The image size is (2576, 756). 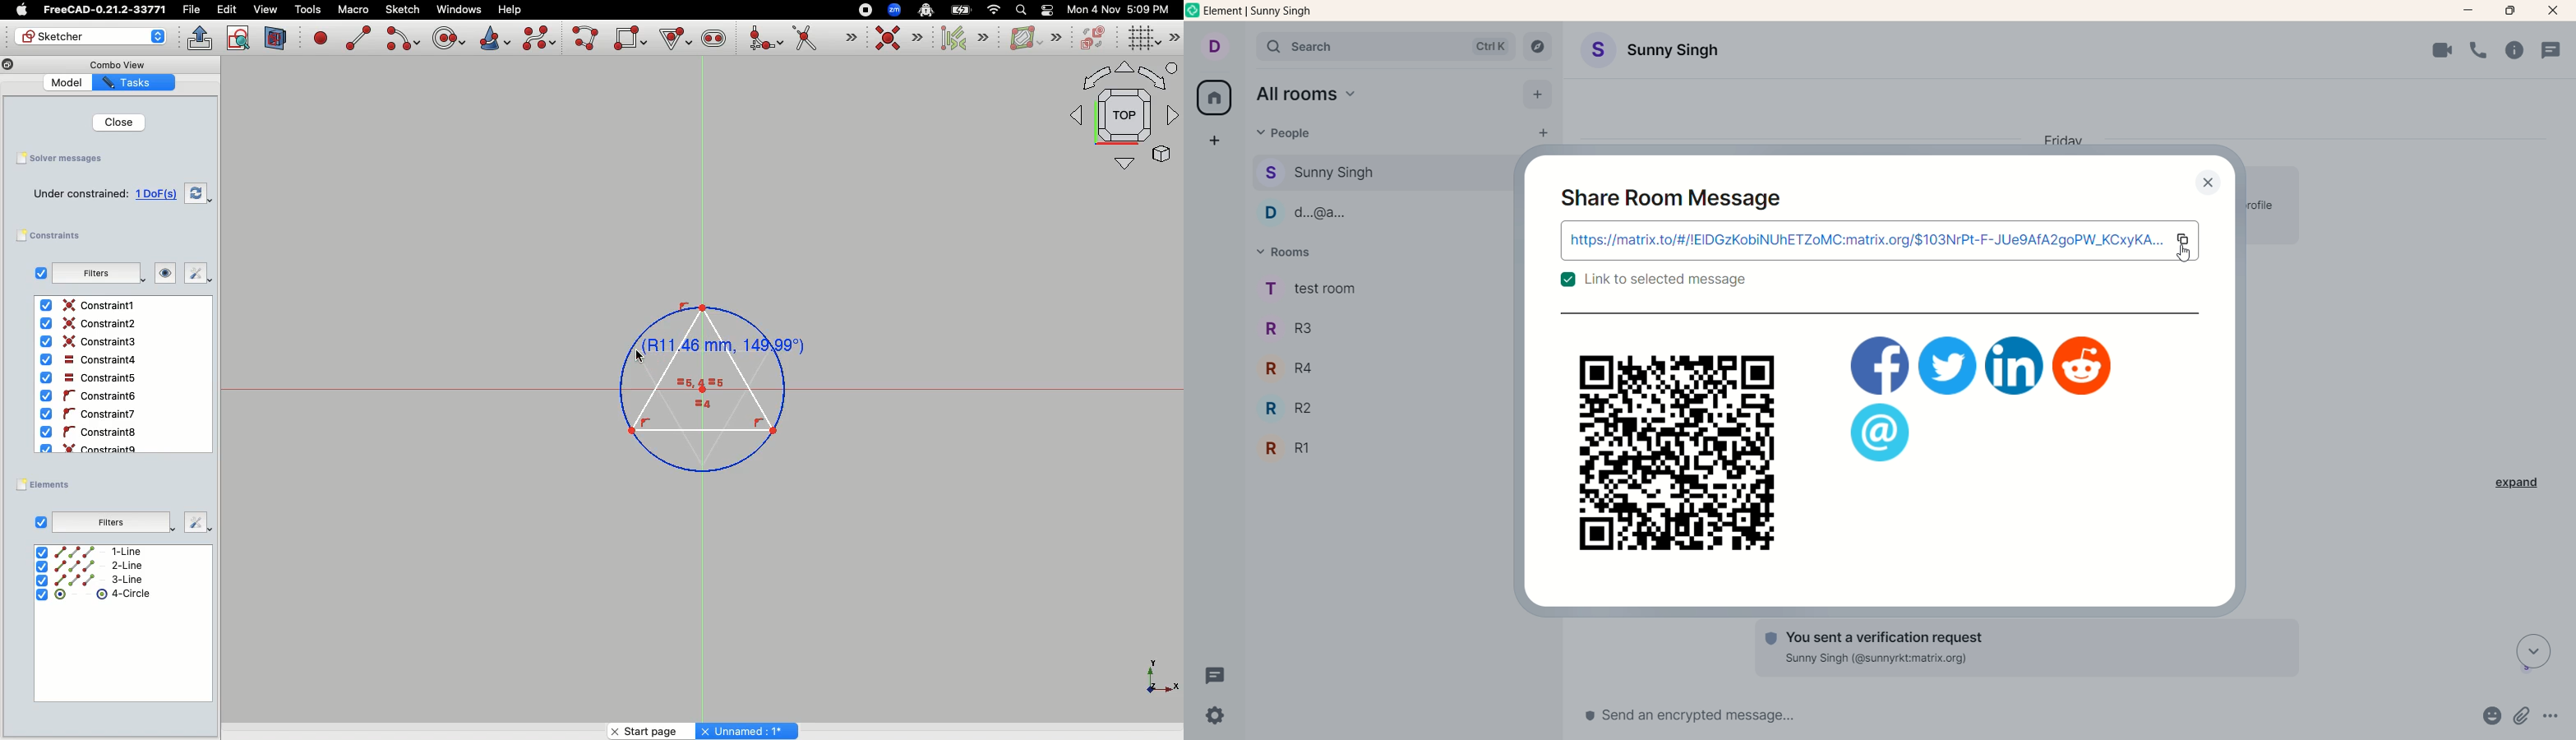 I want to click on people, so click(x=1287, y=132).